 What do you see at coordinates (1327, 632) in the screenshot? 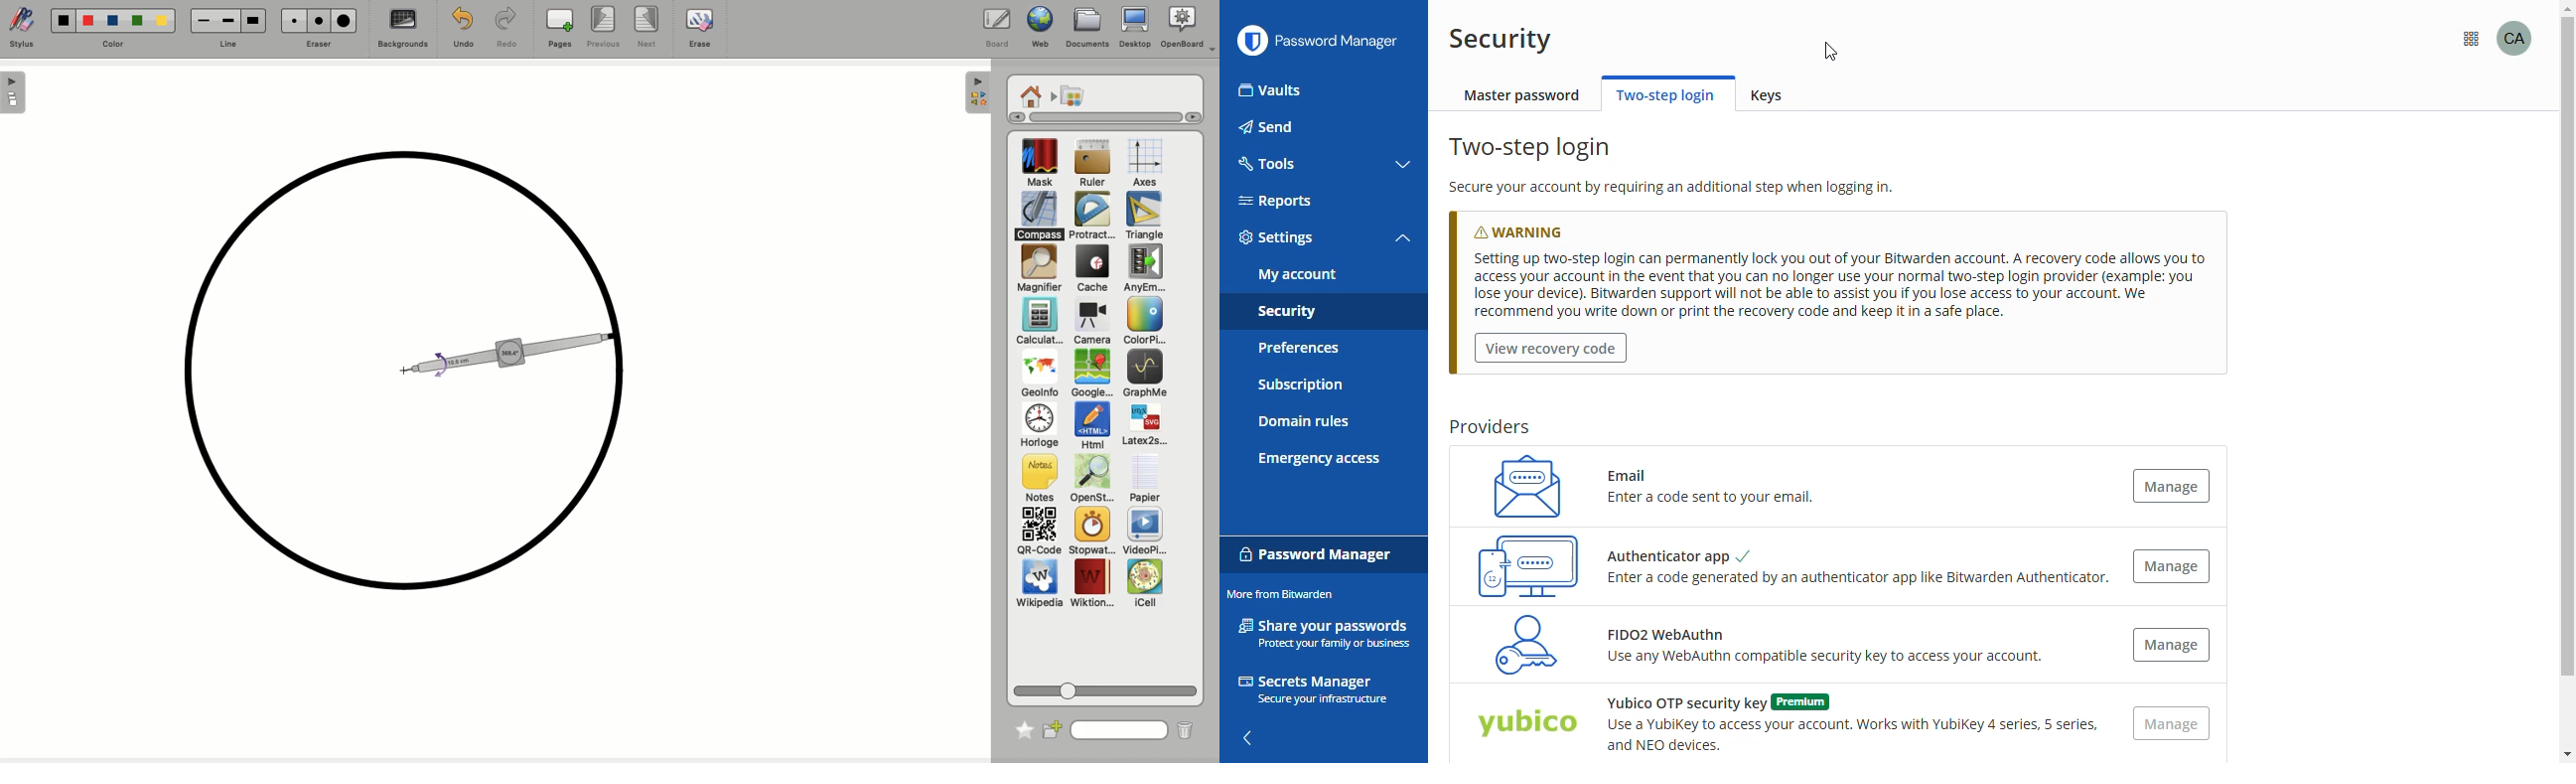
I see `share your passwords` at bounding box center [1327, 632].